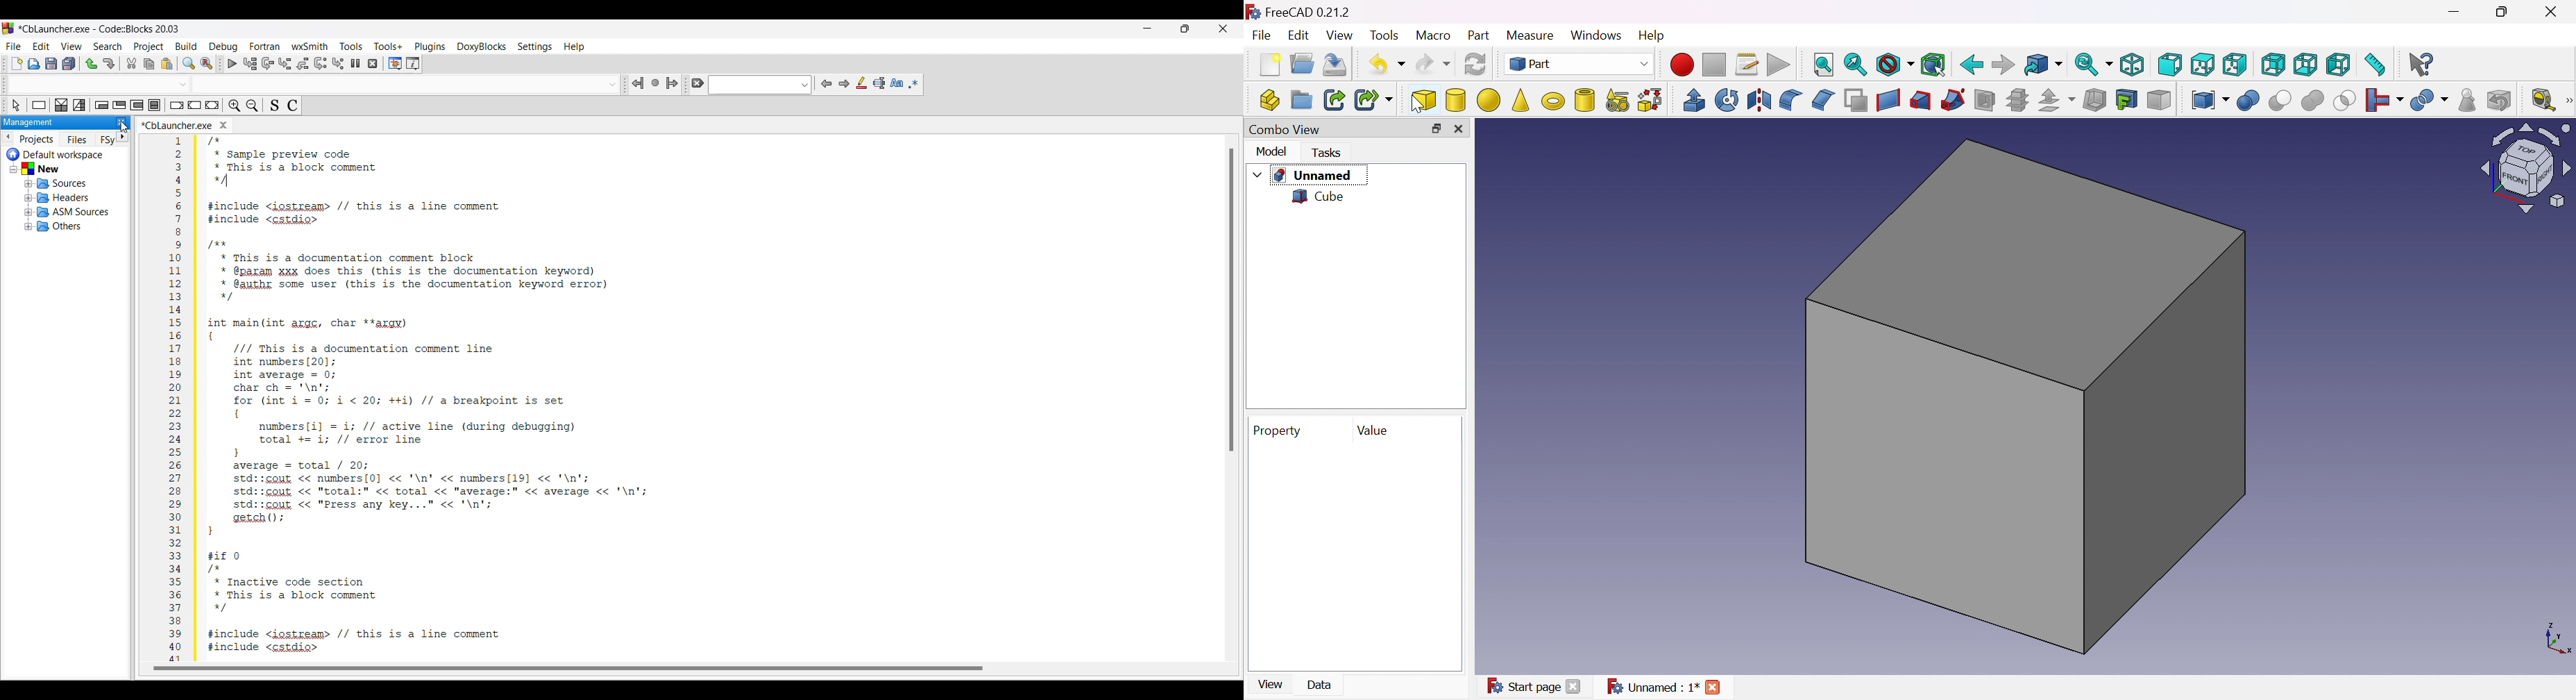  Describe the element at coordinates (2305, 65) in the screenshot. I see `Bottom` at that location.